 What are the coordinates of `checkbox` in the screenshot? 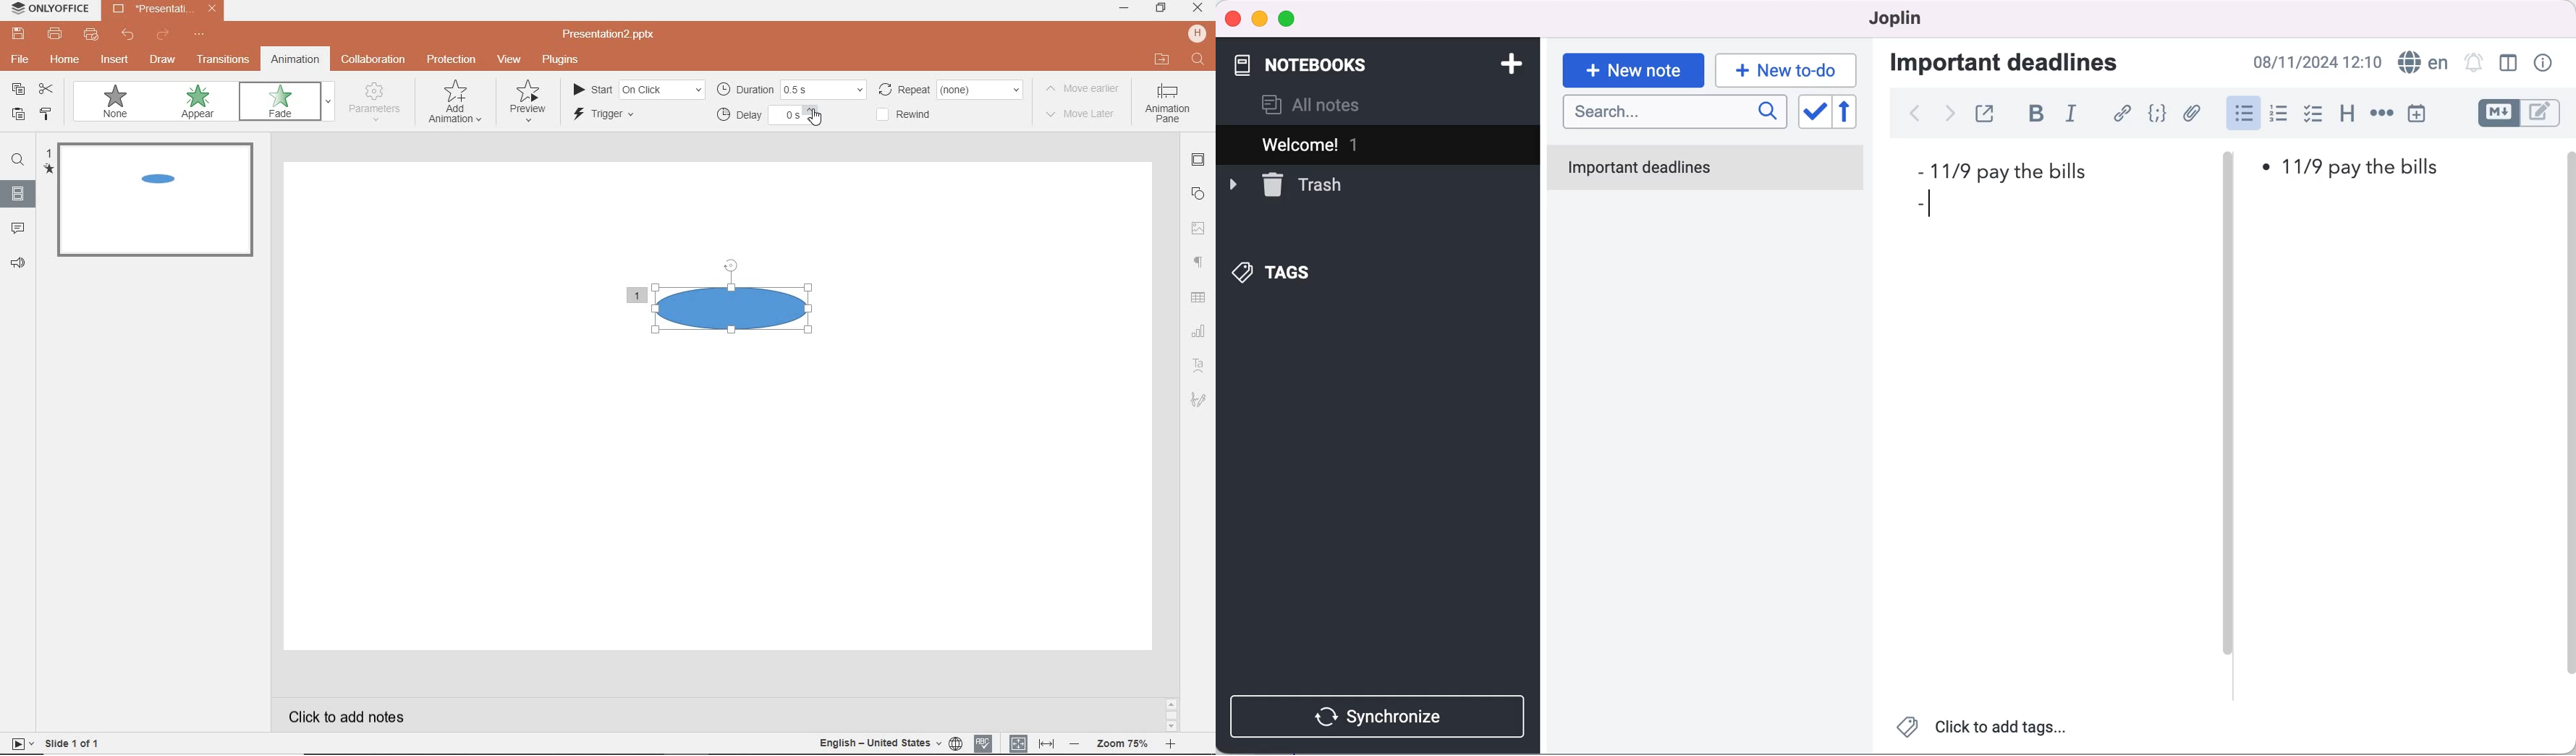 It's located at (2314, 116).